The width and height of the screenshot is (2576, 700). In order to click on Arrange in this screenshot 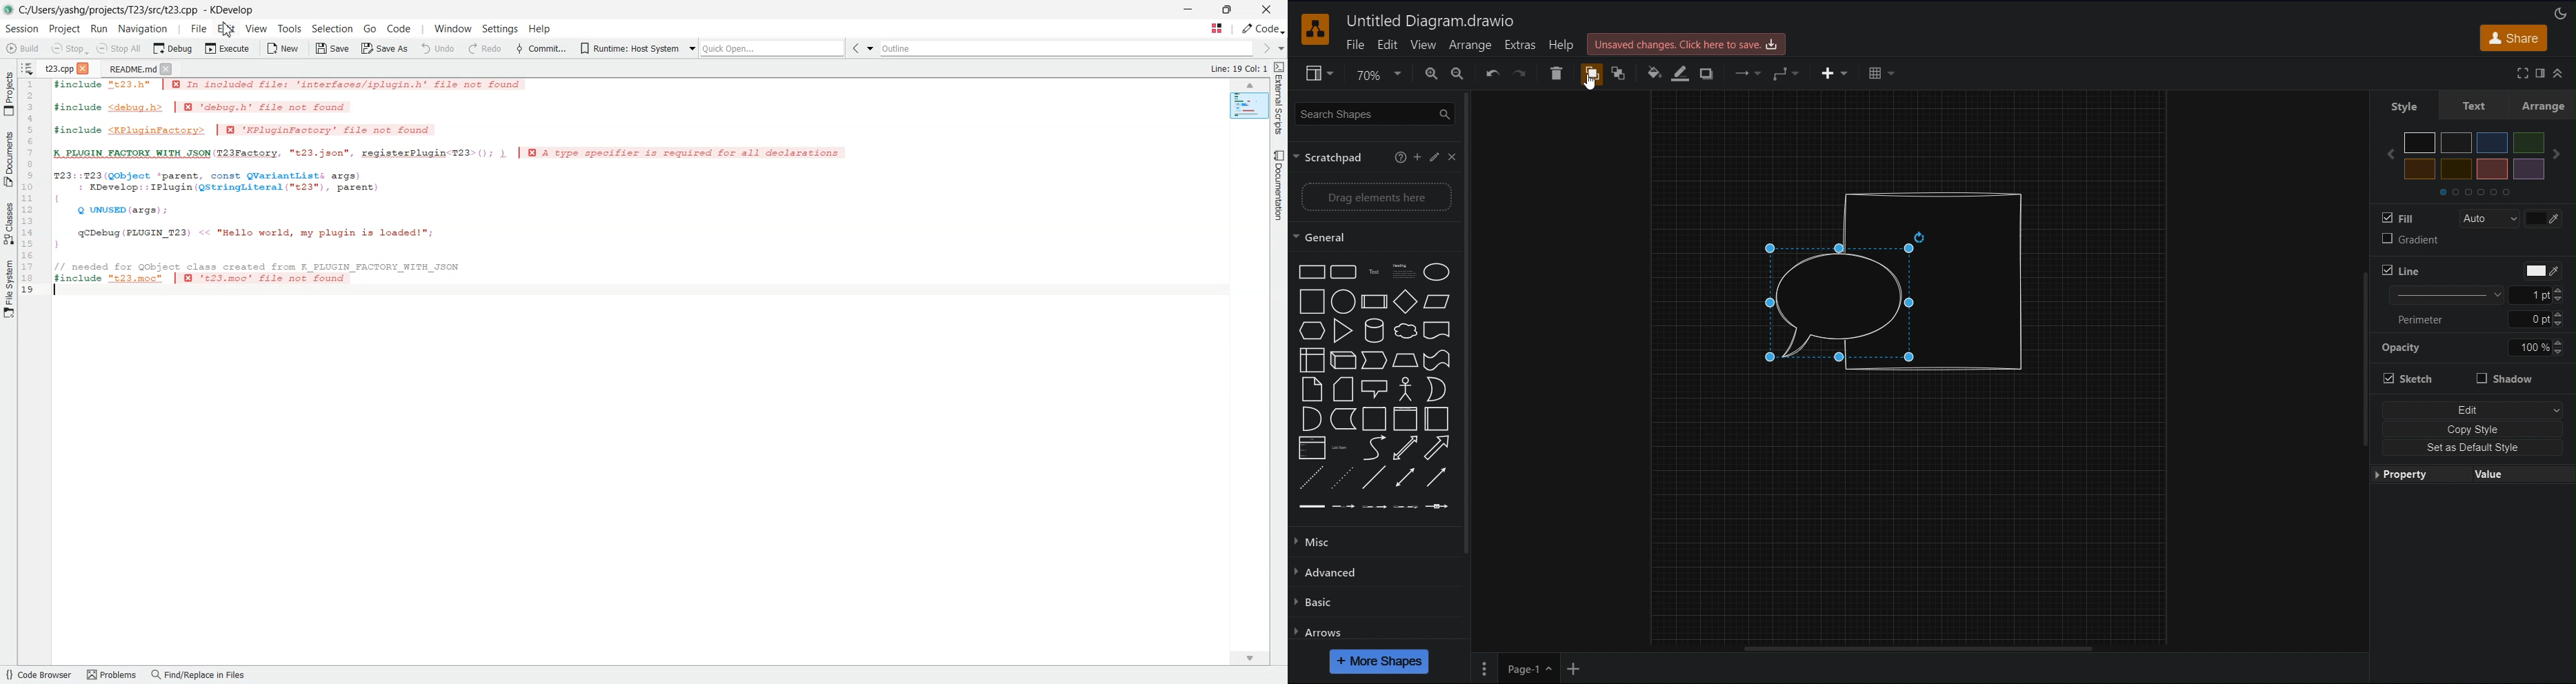, I will do `click(1471, 45)`.